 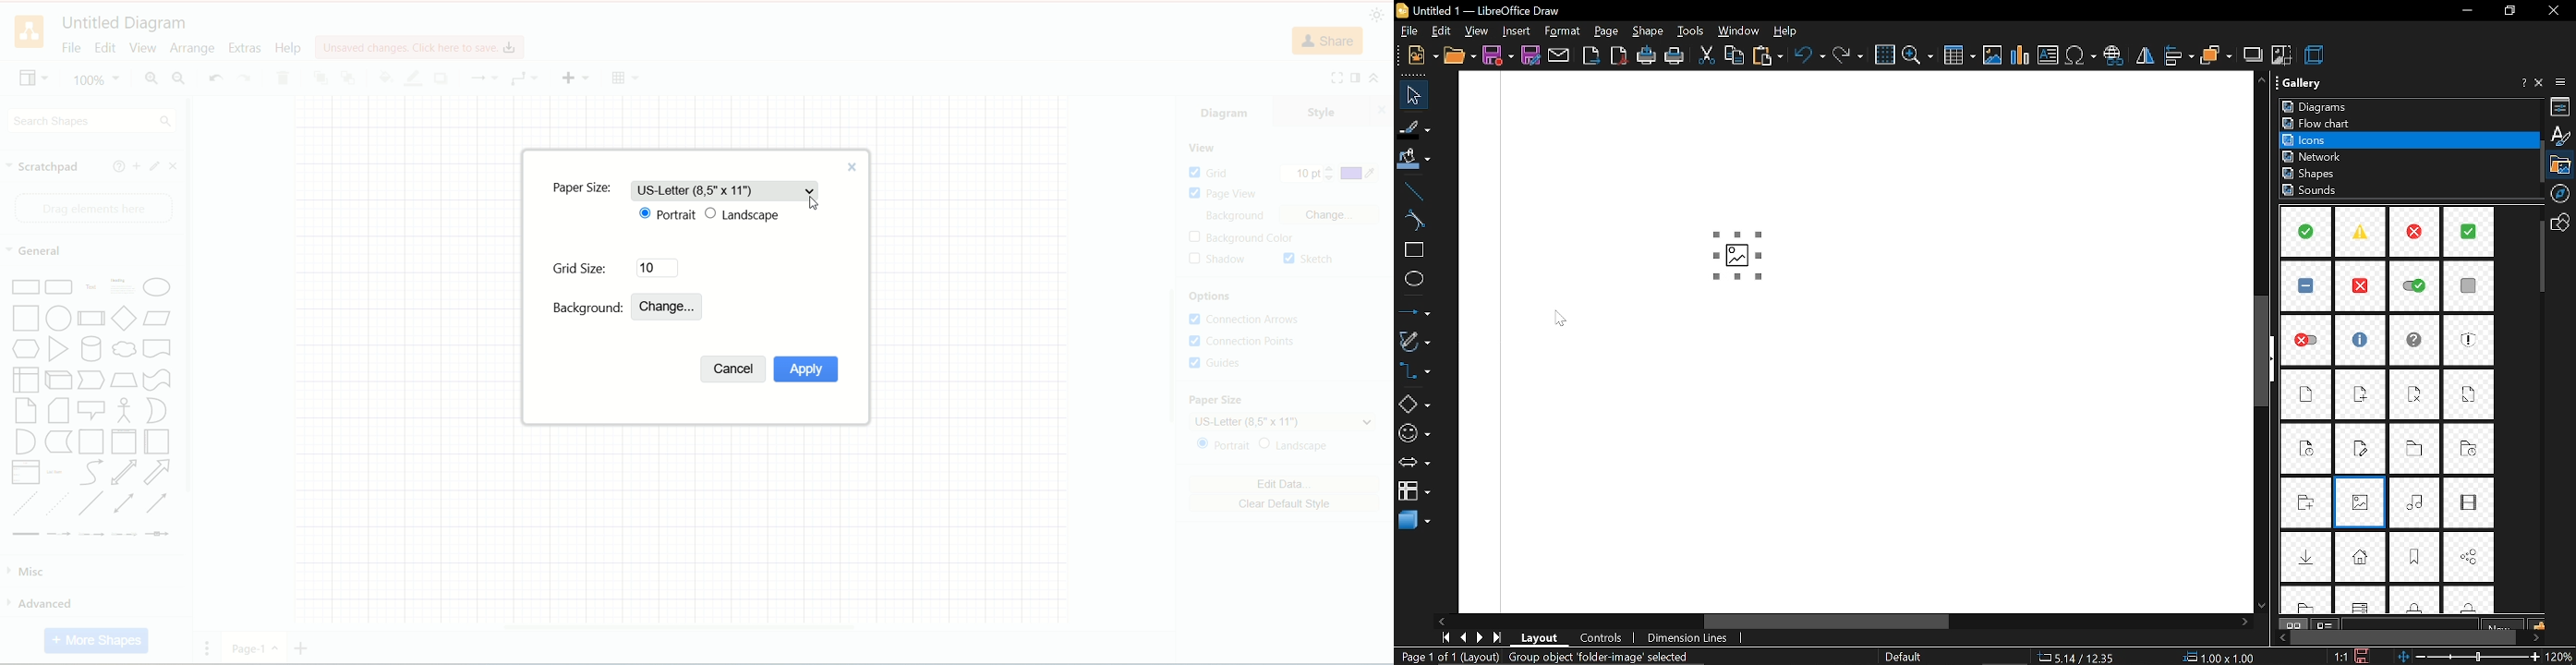 What do you see at coordinates (1475, 31) in the screenshot?
I see `view` at bounding box center [1475, 31].